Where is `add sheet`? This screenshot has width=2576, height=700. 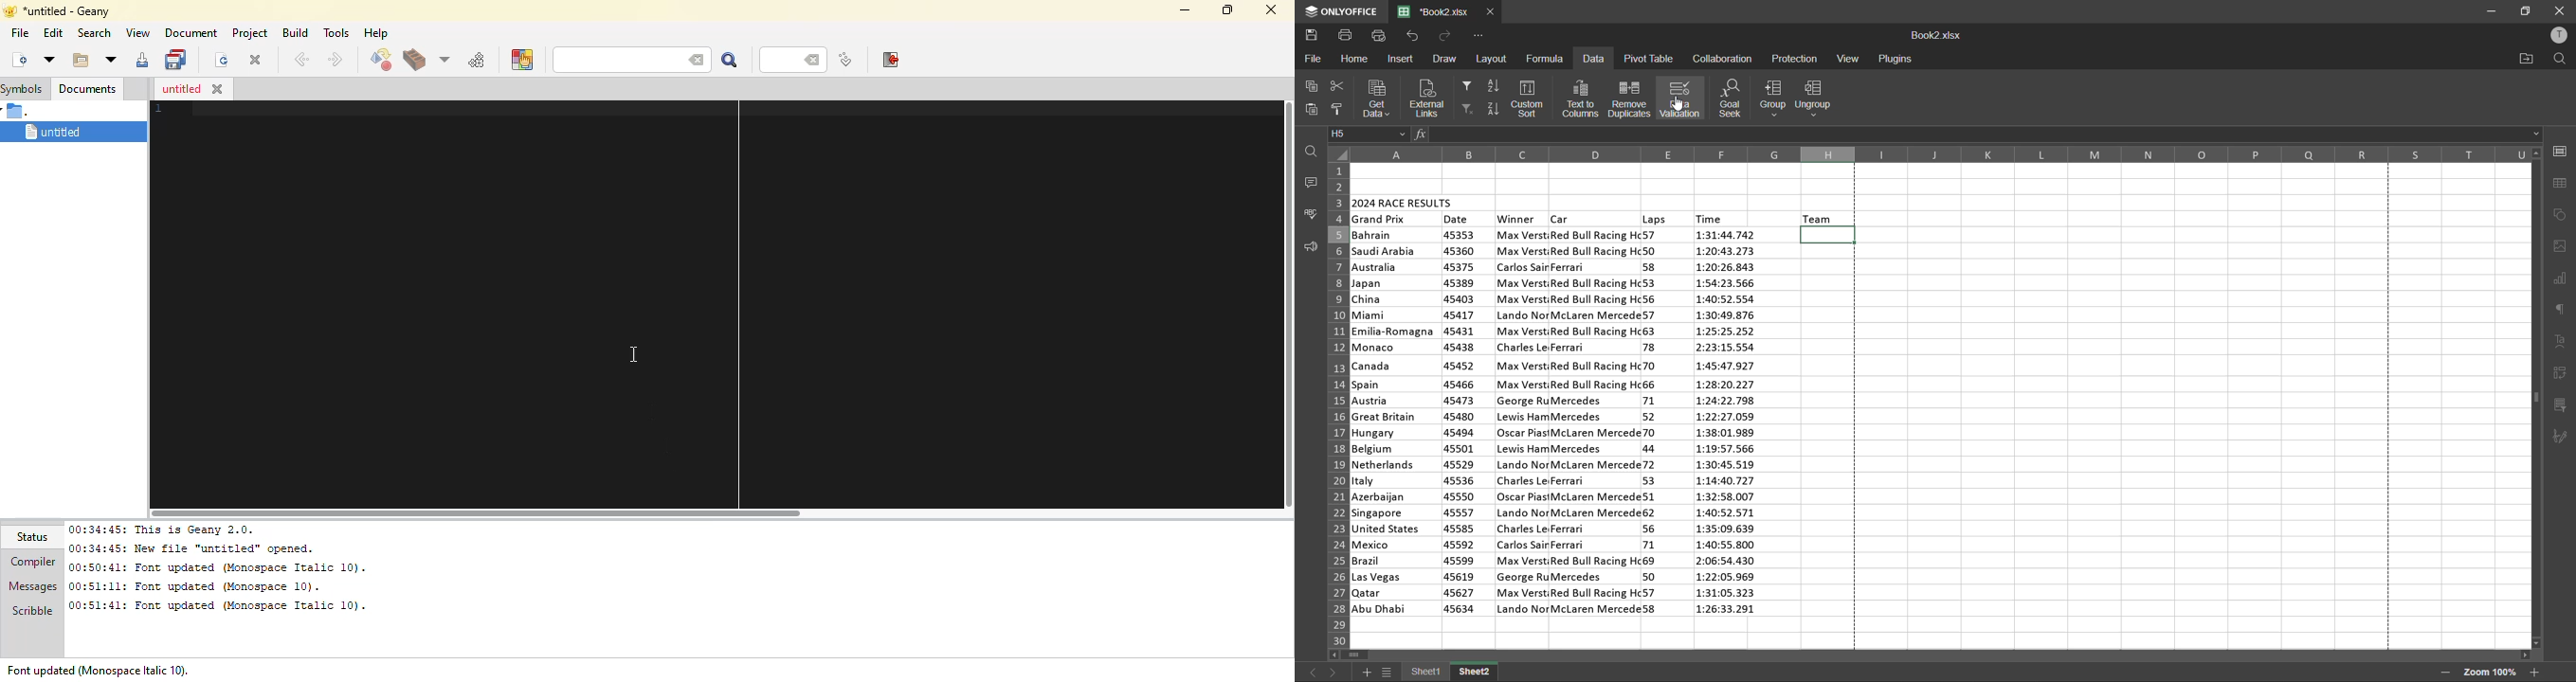
add sheet is located at coordinates (1366, 672).